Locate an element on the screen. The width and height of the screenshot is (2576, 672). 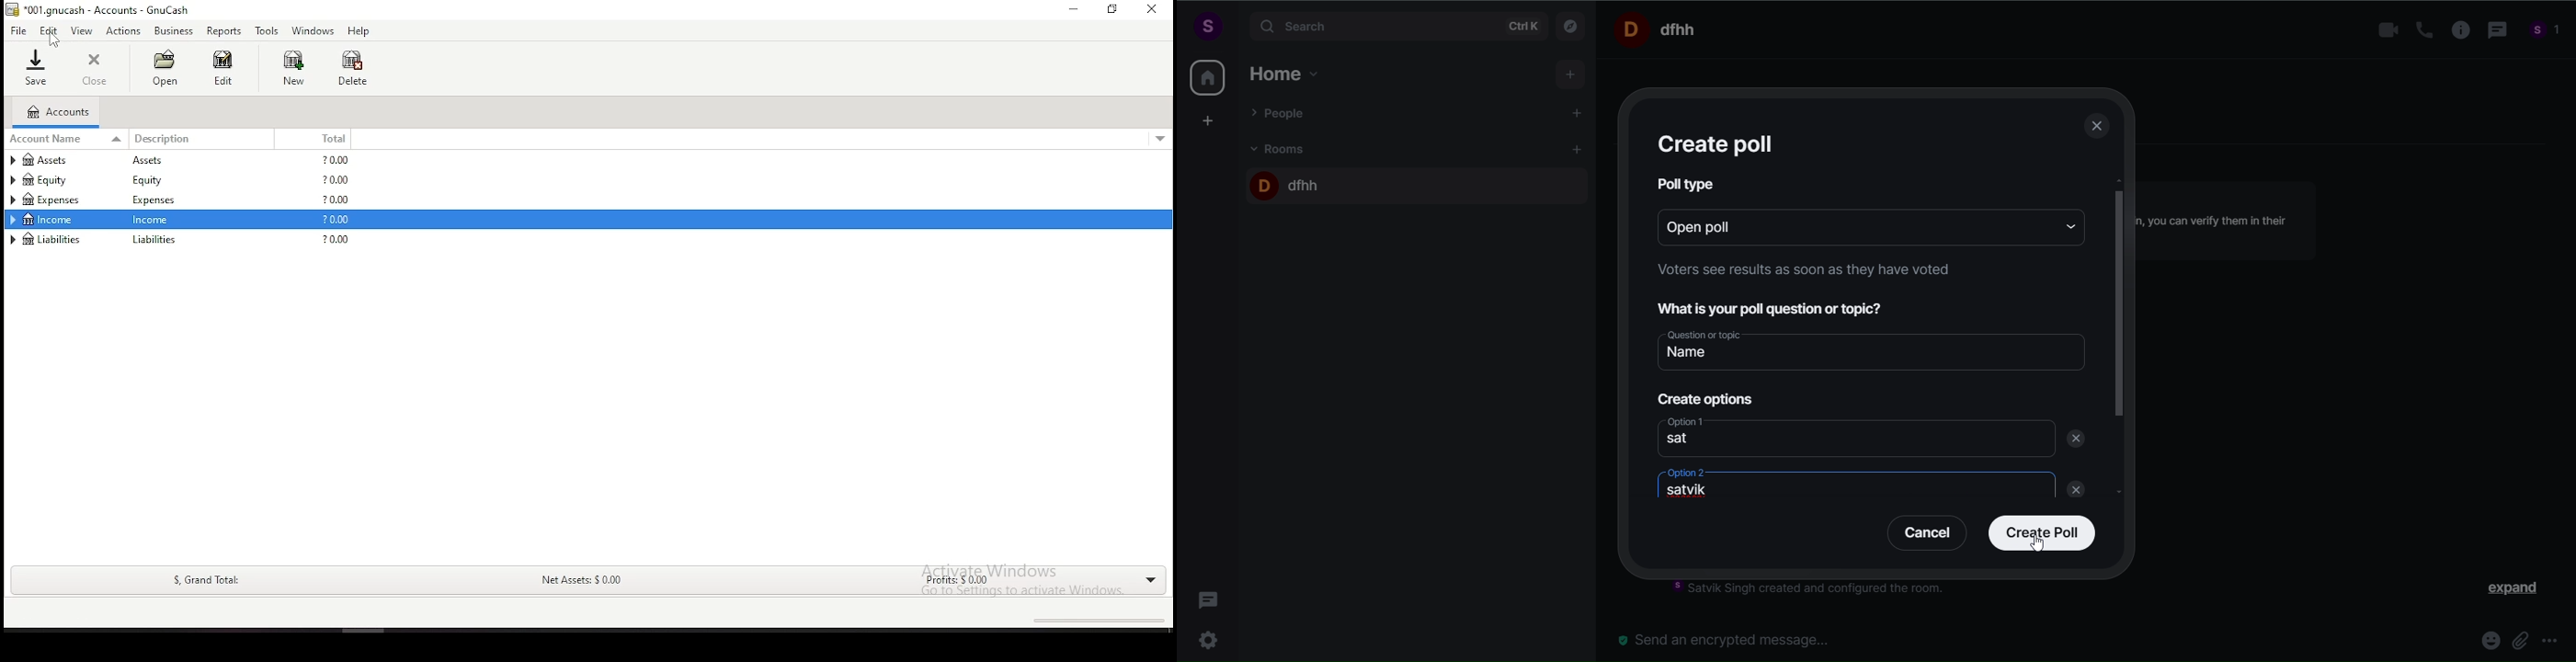
explore room is located at coordinates (1572, 25).